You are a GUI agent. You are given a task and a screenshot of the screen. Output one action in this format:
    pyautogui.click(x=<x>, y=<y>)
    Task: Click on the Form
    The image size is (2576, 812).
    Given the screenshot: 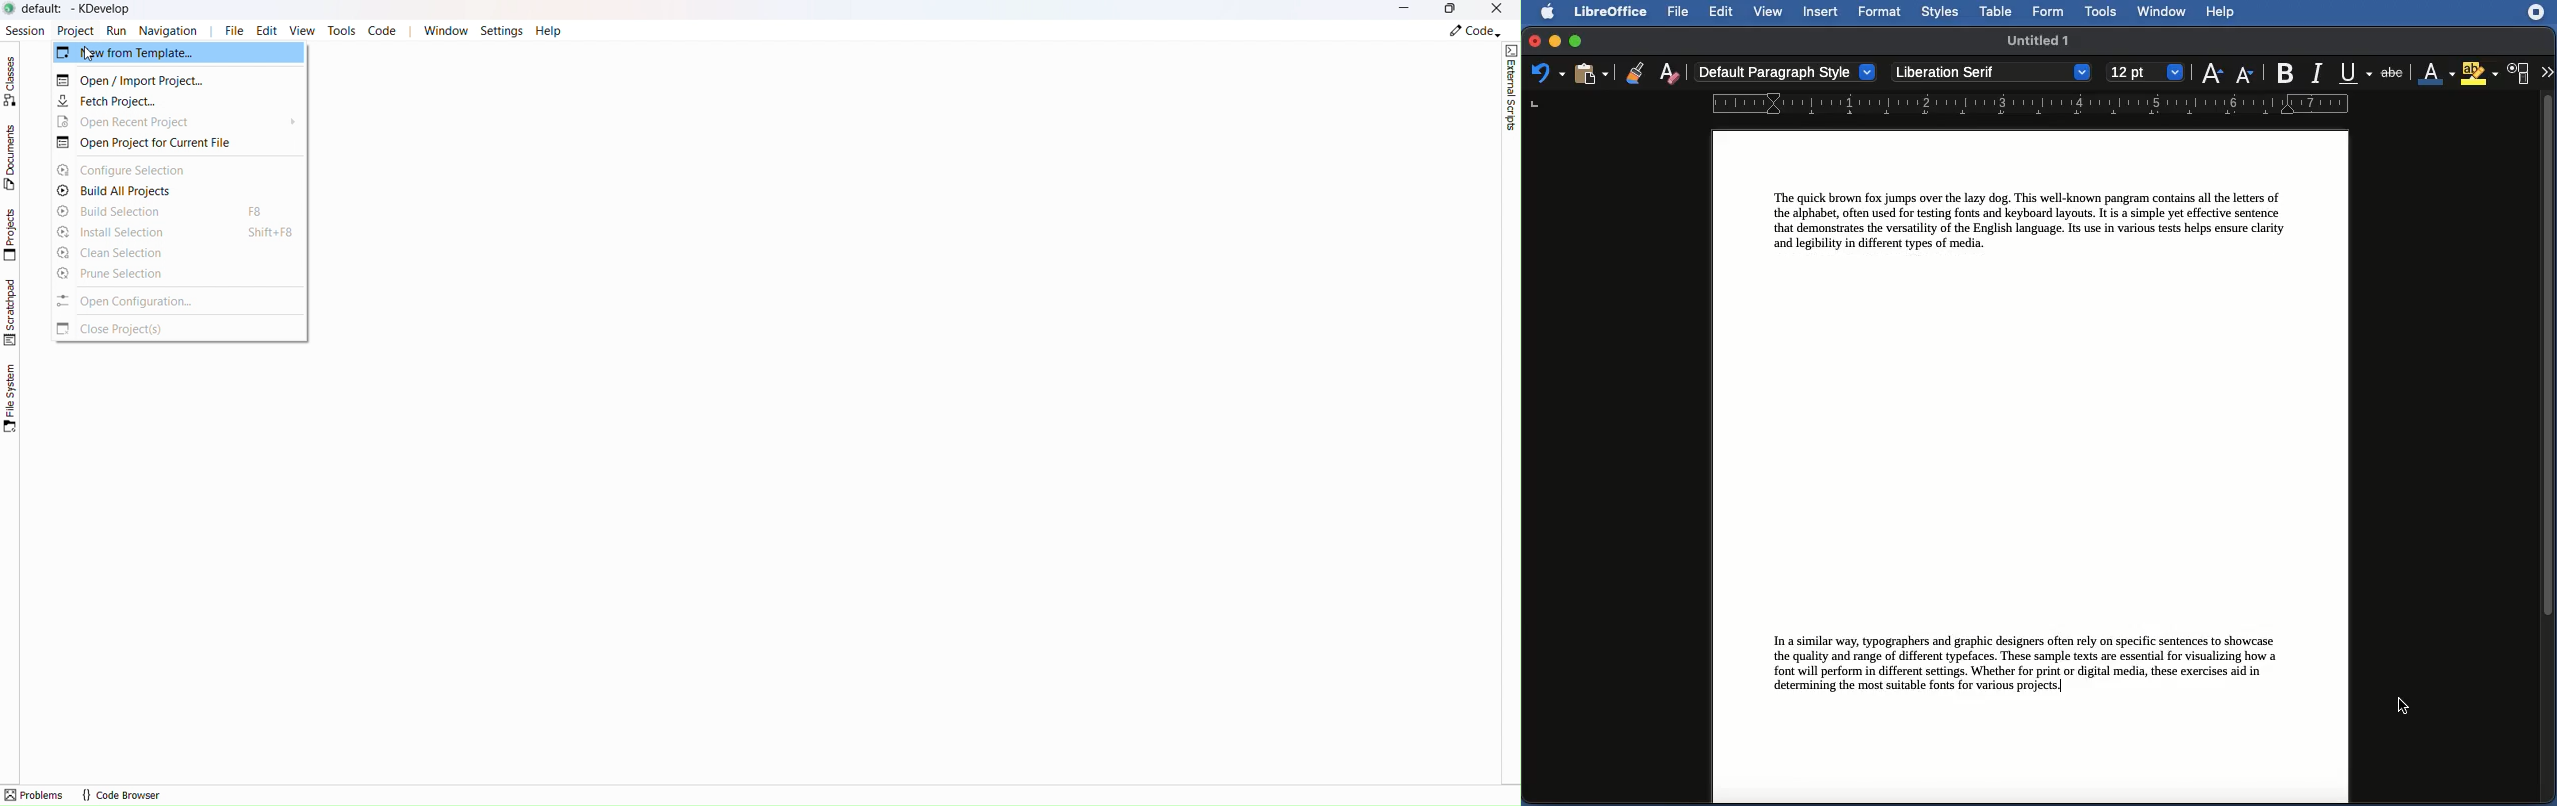 What is the action you would take?
    pyautogui.click(x=2050, y=13)
    